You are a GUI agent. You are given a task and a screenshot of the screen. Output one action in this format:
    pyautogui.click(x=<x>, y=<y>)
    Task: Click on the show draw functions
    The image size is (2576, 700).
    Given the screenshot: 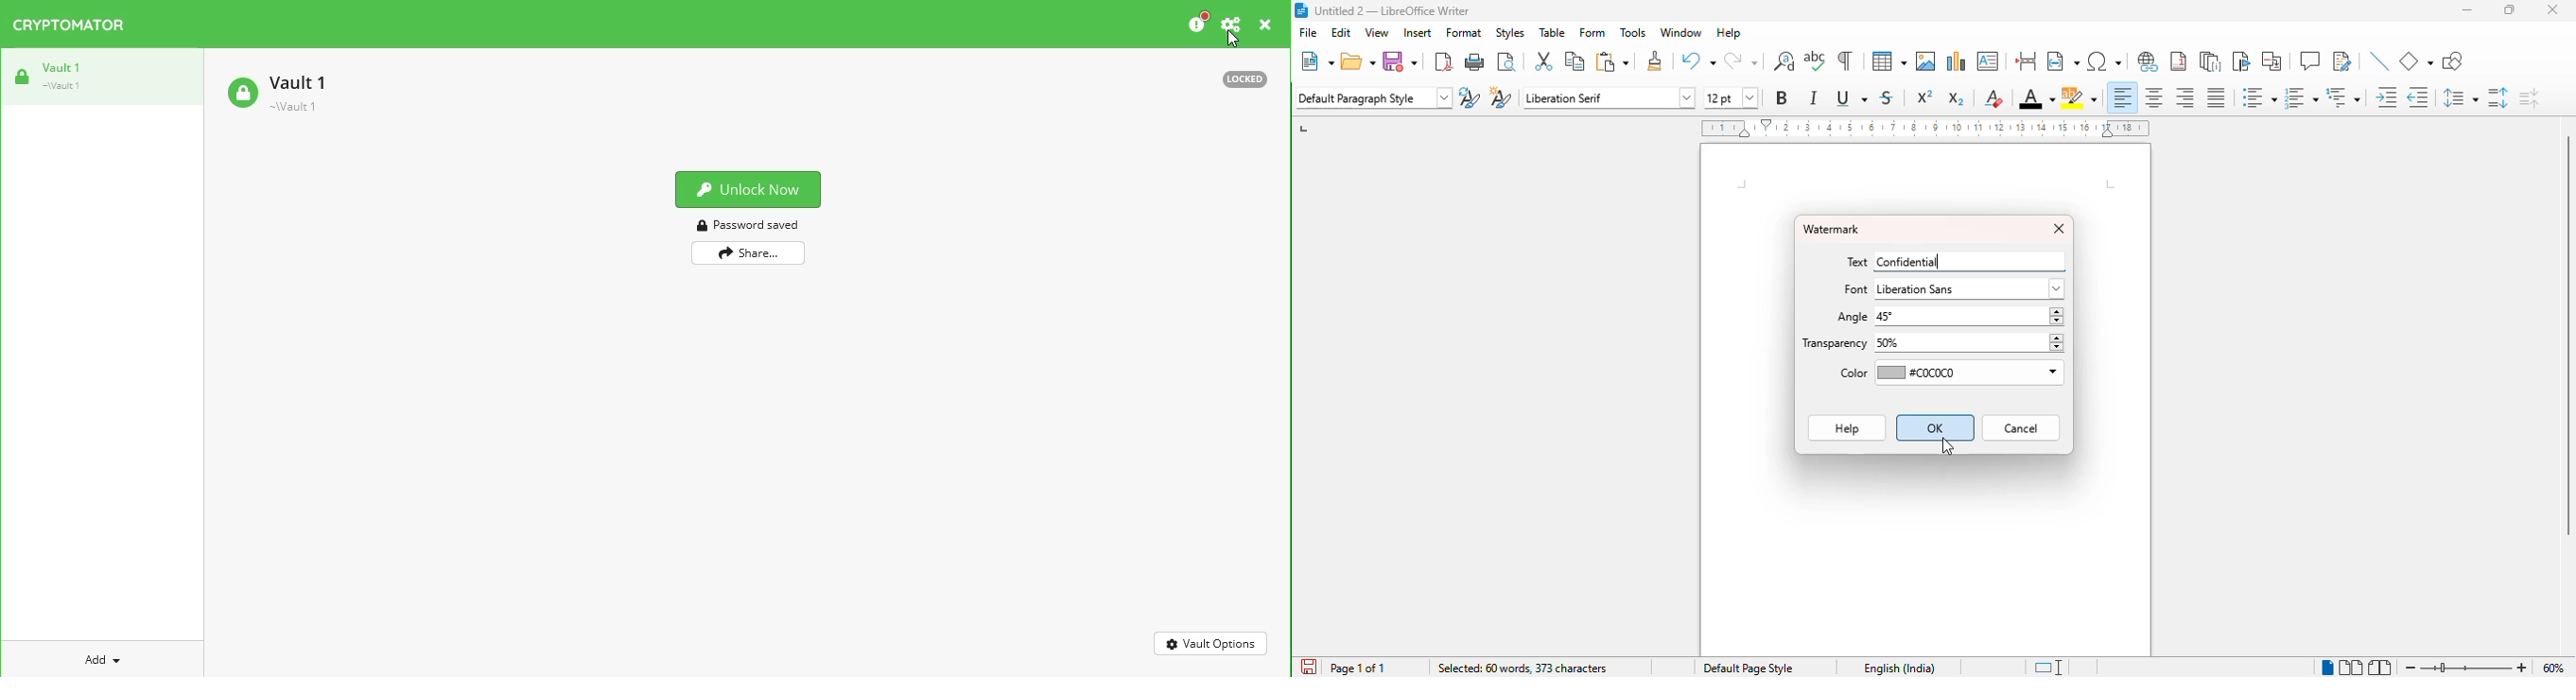 What is the action you would take?
    pyautogui.click(x=2453, y=61)
    